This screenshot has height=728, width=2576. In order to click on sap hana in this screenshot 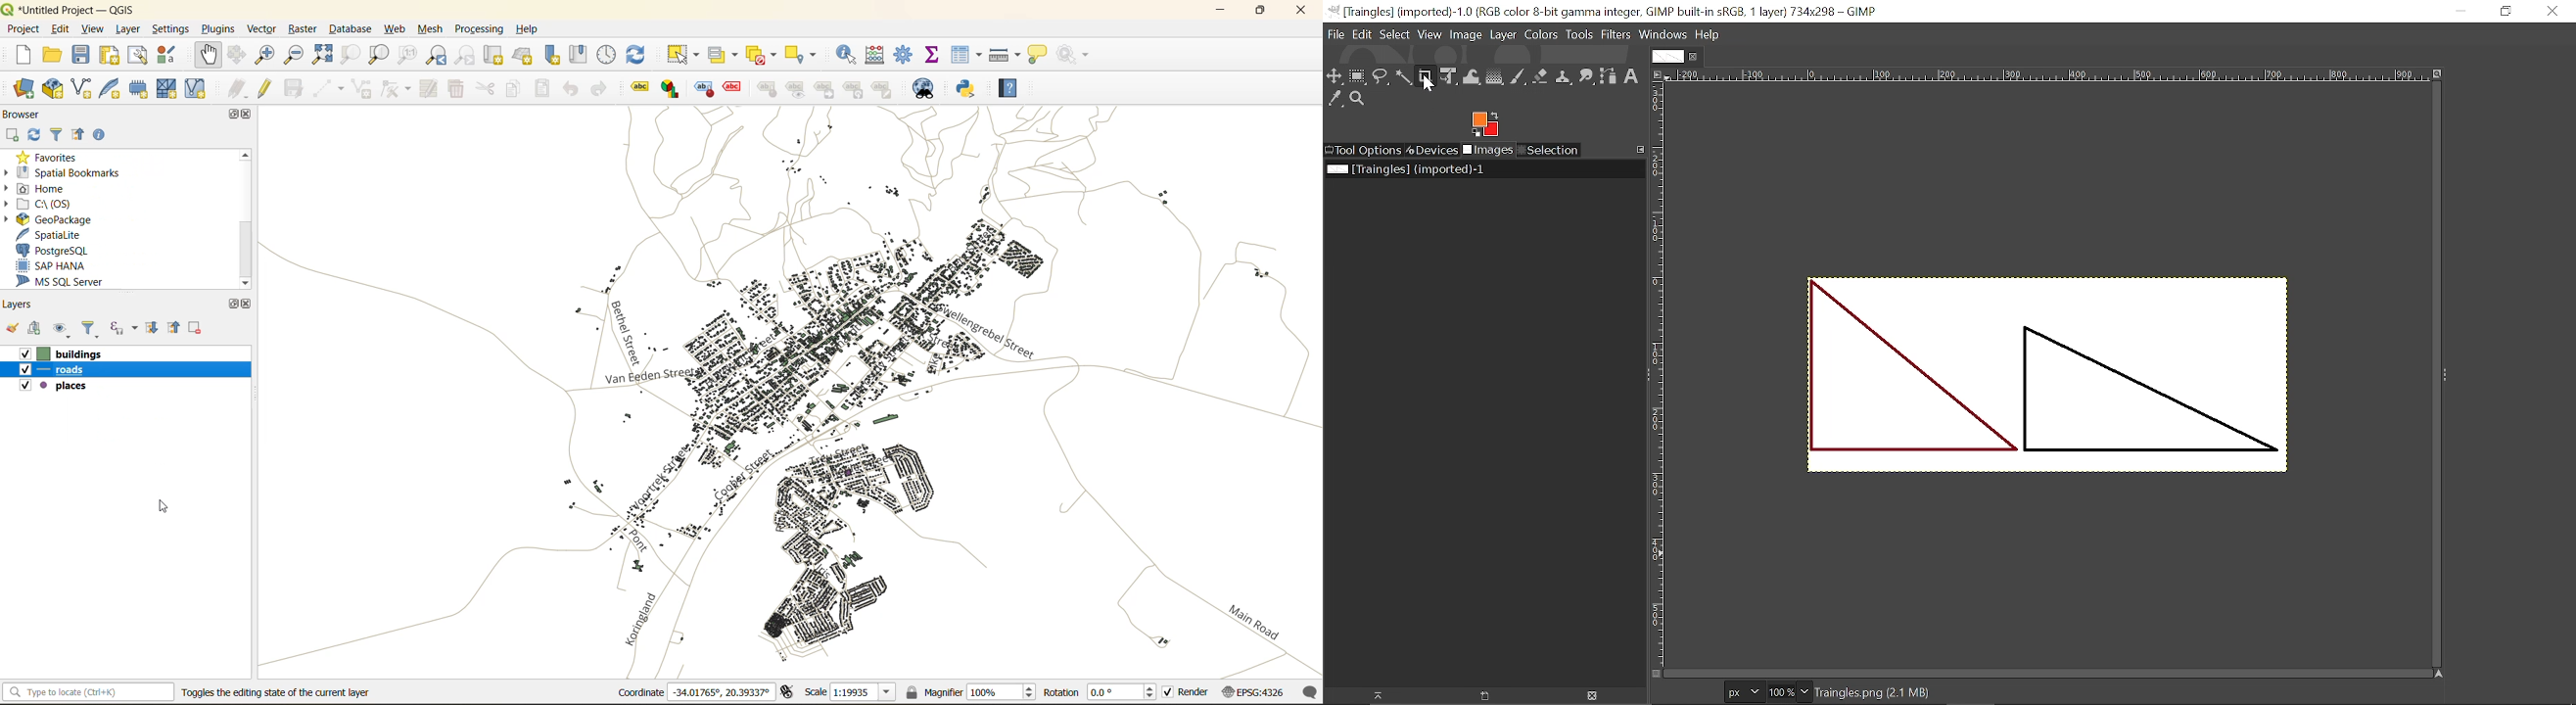, I will do `click(53, 265)`.